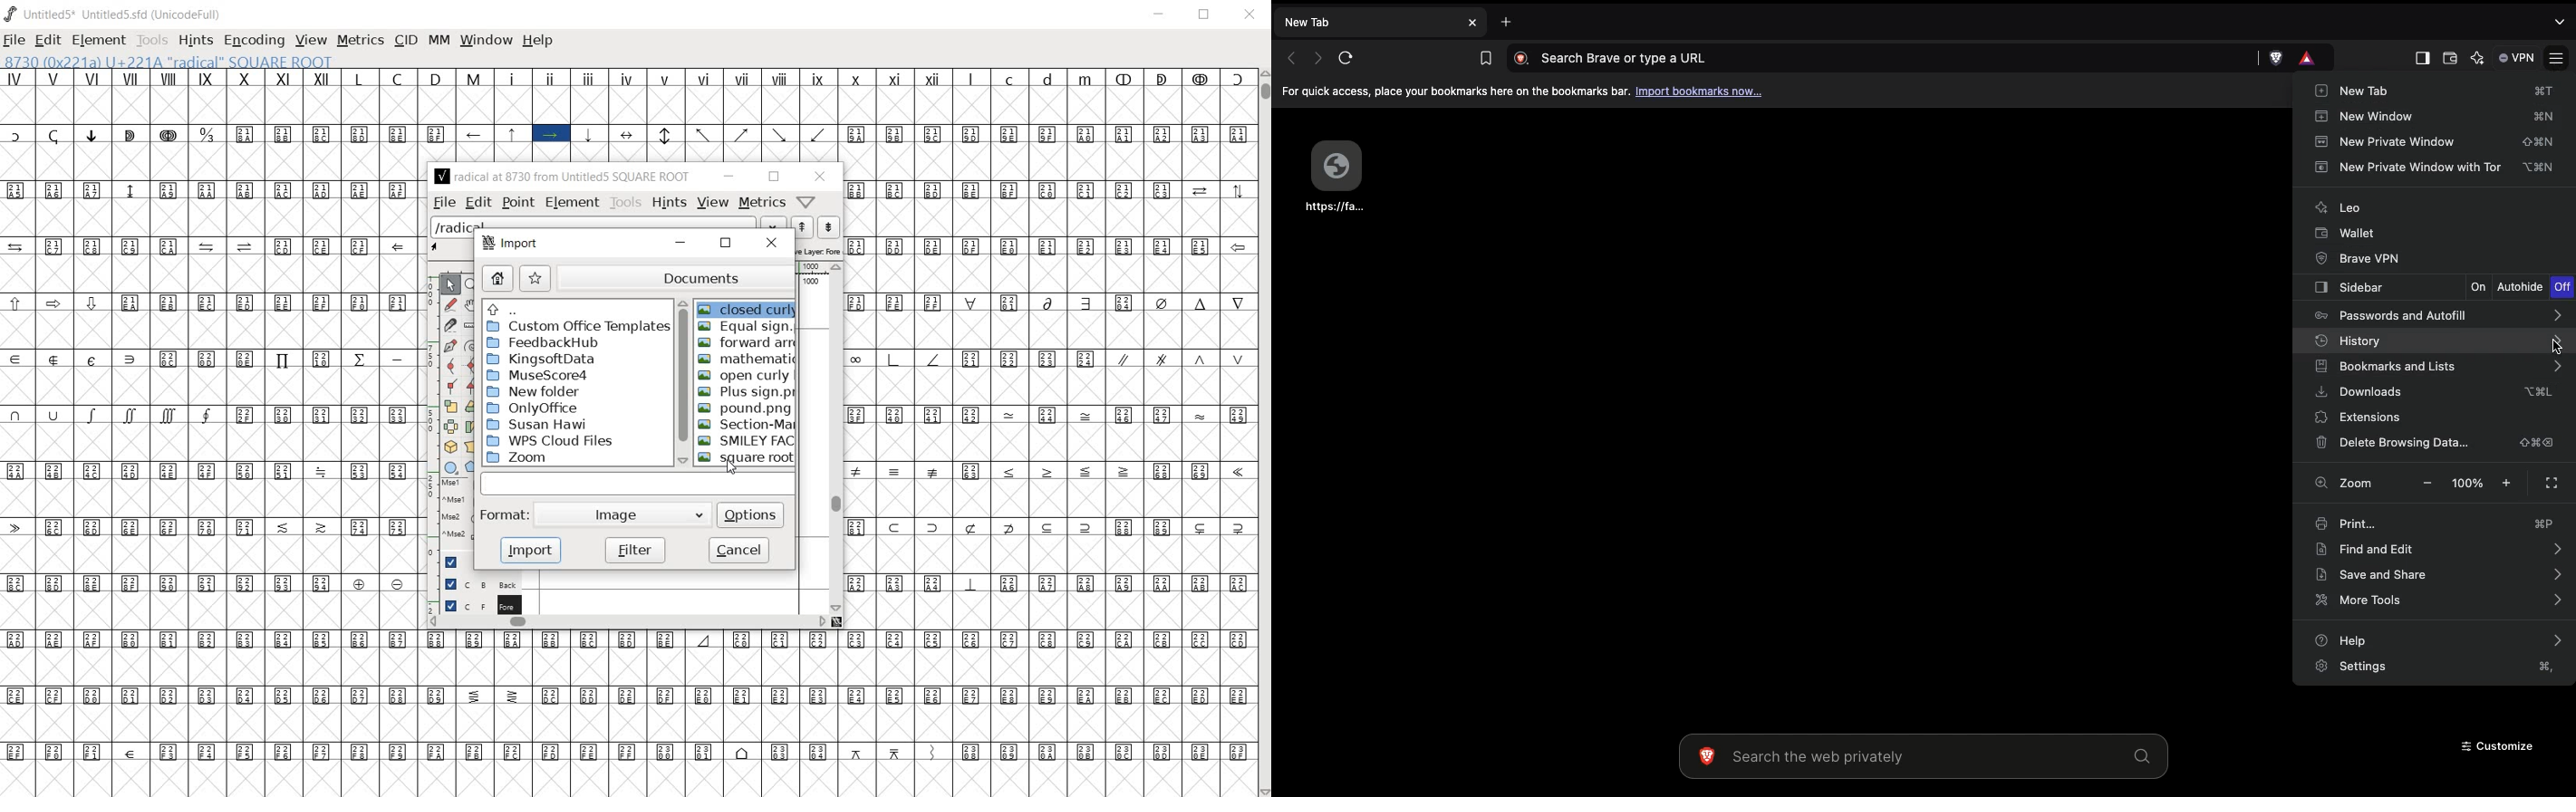 The width and height of the screenshot is (2576, 812). I want to click on Autohide, so click(2521, 286).